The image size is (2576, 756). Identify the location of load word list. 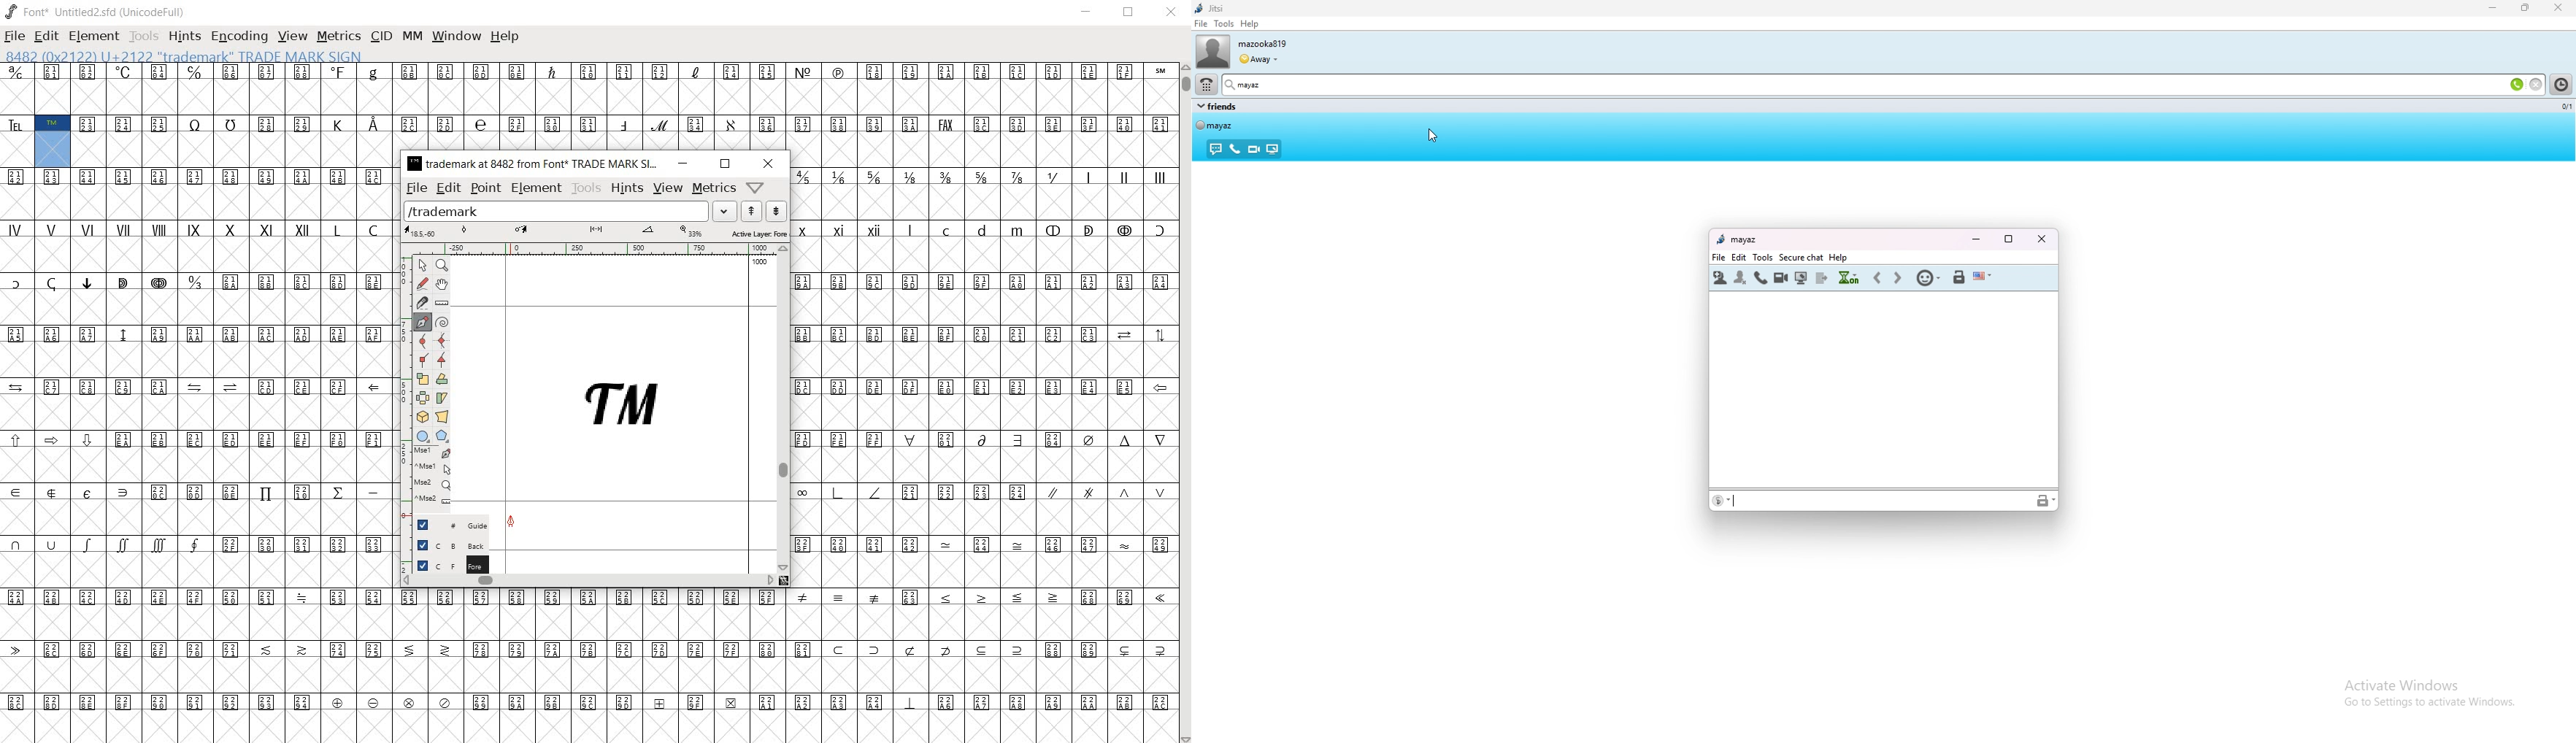
(570, 211).